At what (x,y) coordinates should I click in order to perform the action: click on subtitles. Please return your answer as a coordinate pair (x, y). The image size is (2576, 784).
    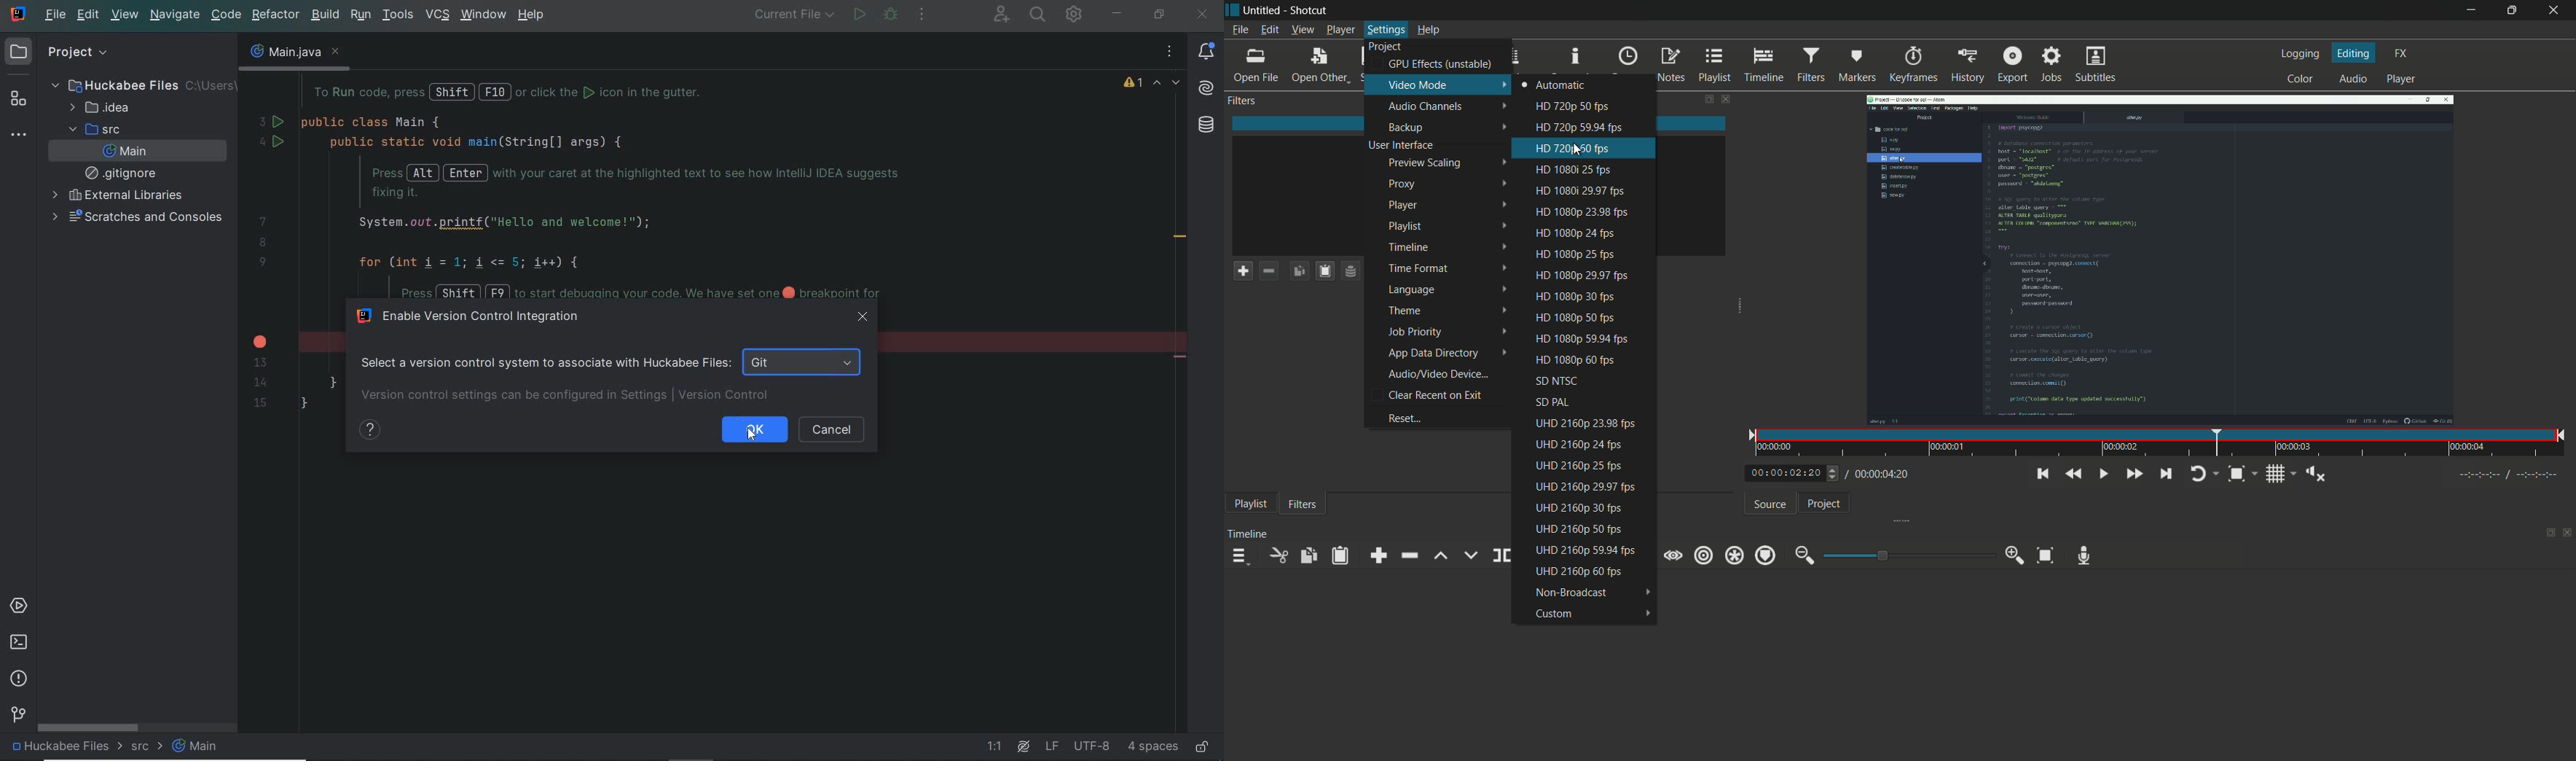
    Looking at the image, I should click on (2096, 64).